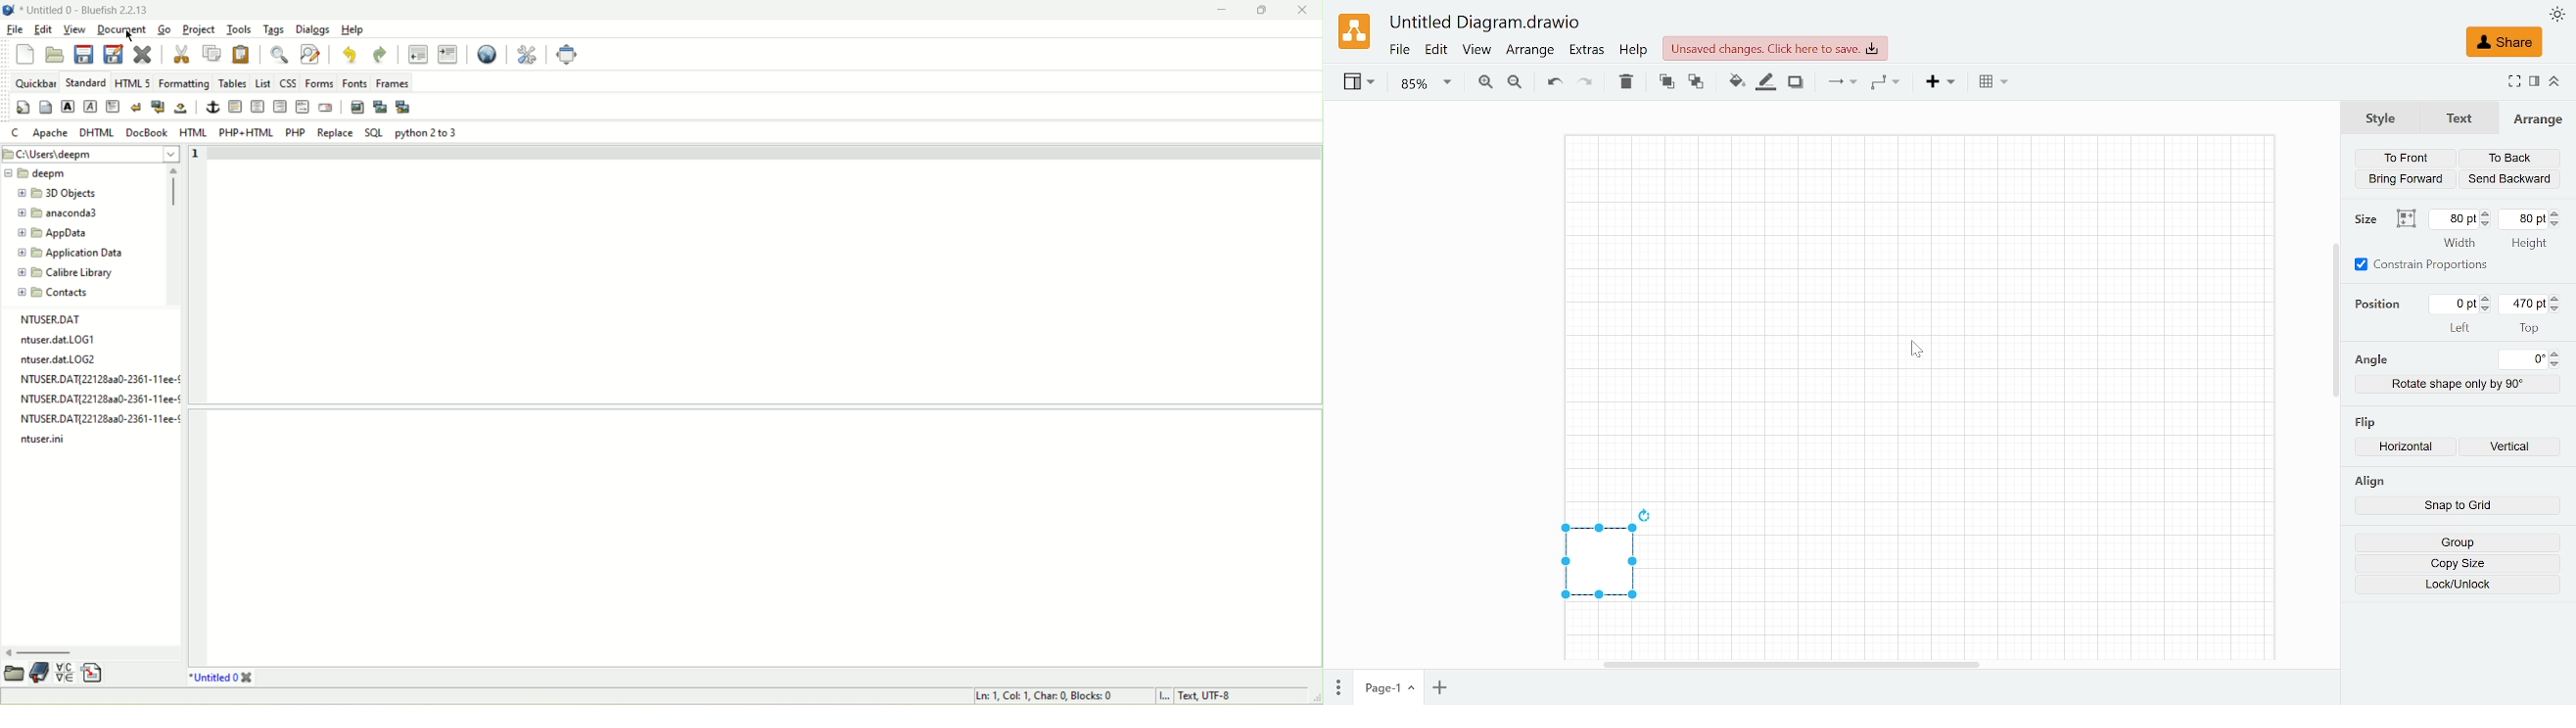 This screenshot has width=2576, height=728. What do you see at coordinates (1588, 51) in the screenshot?
I see `Extras` at bounding box center [1588, 51].